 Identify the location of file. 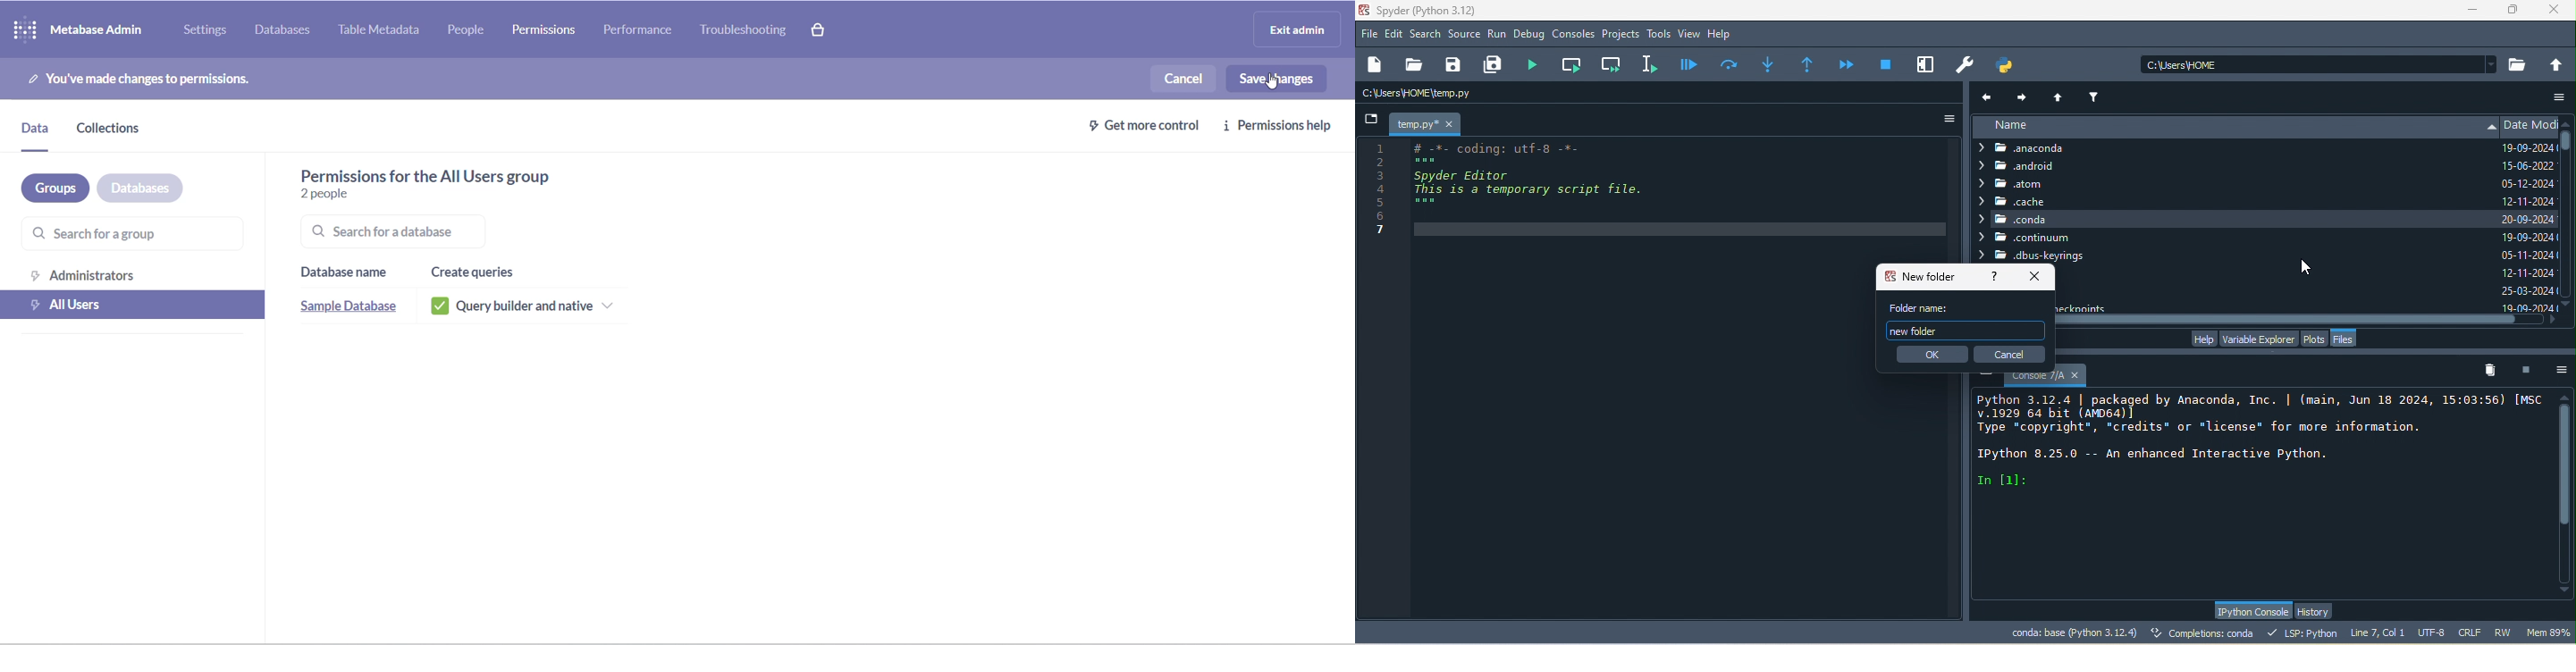
(1370, 33).